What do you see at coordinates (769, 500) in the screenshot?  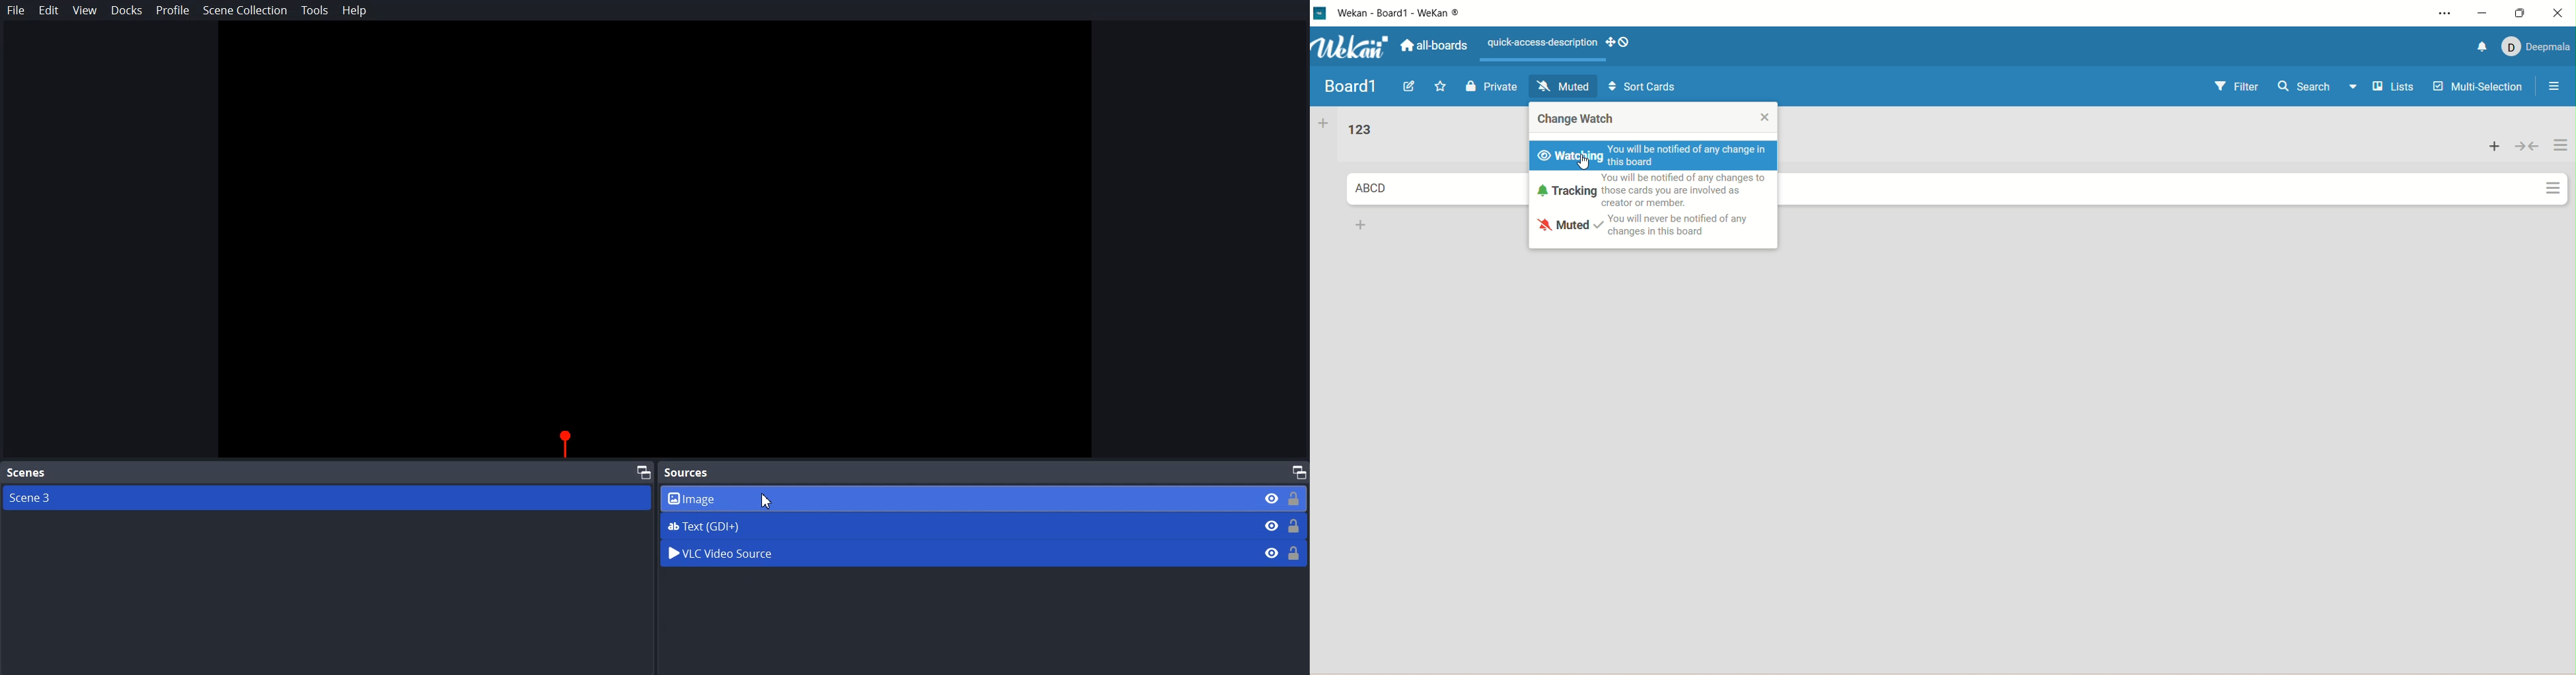 I see `Cursor` at bounding box center [769, 500].